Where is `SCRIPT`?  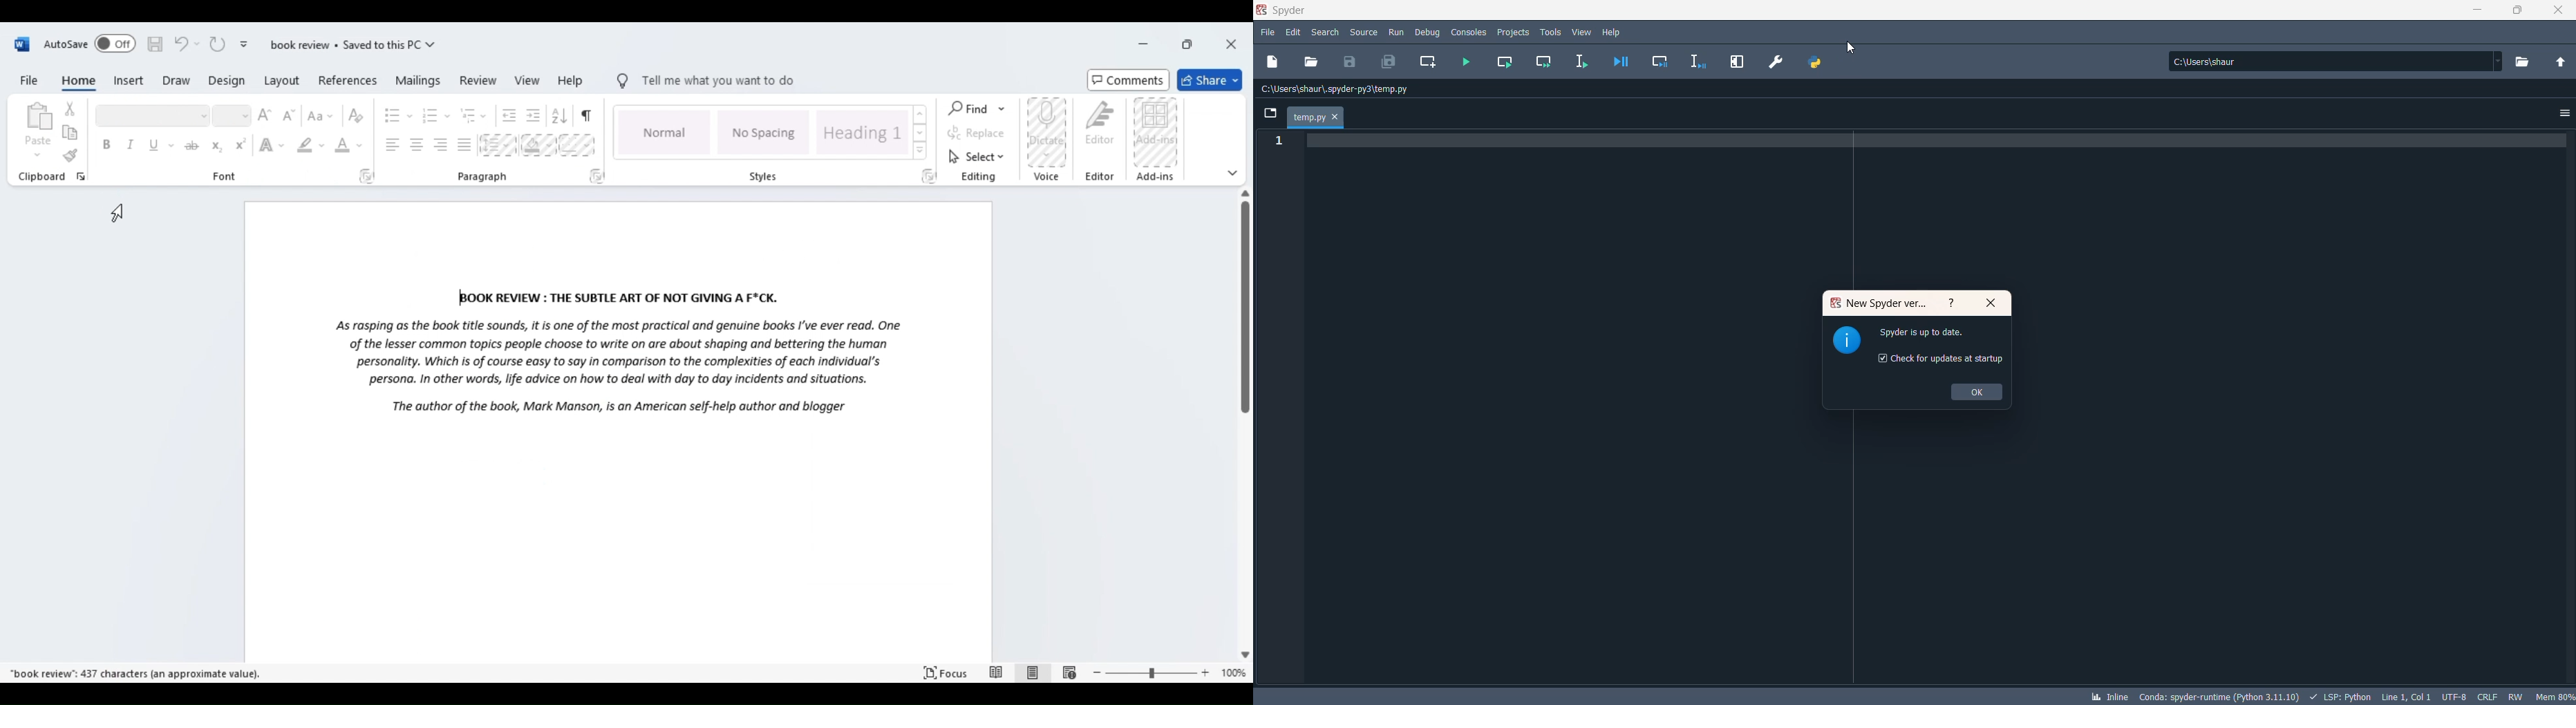
SCRIPT is located at coordinates (2342, 695).